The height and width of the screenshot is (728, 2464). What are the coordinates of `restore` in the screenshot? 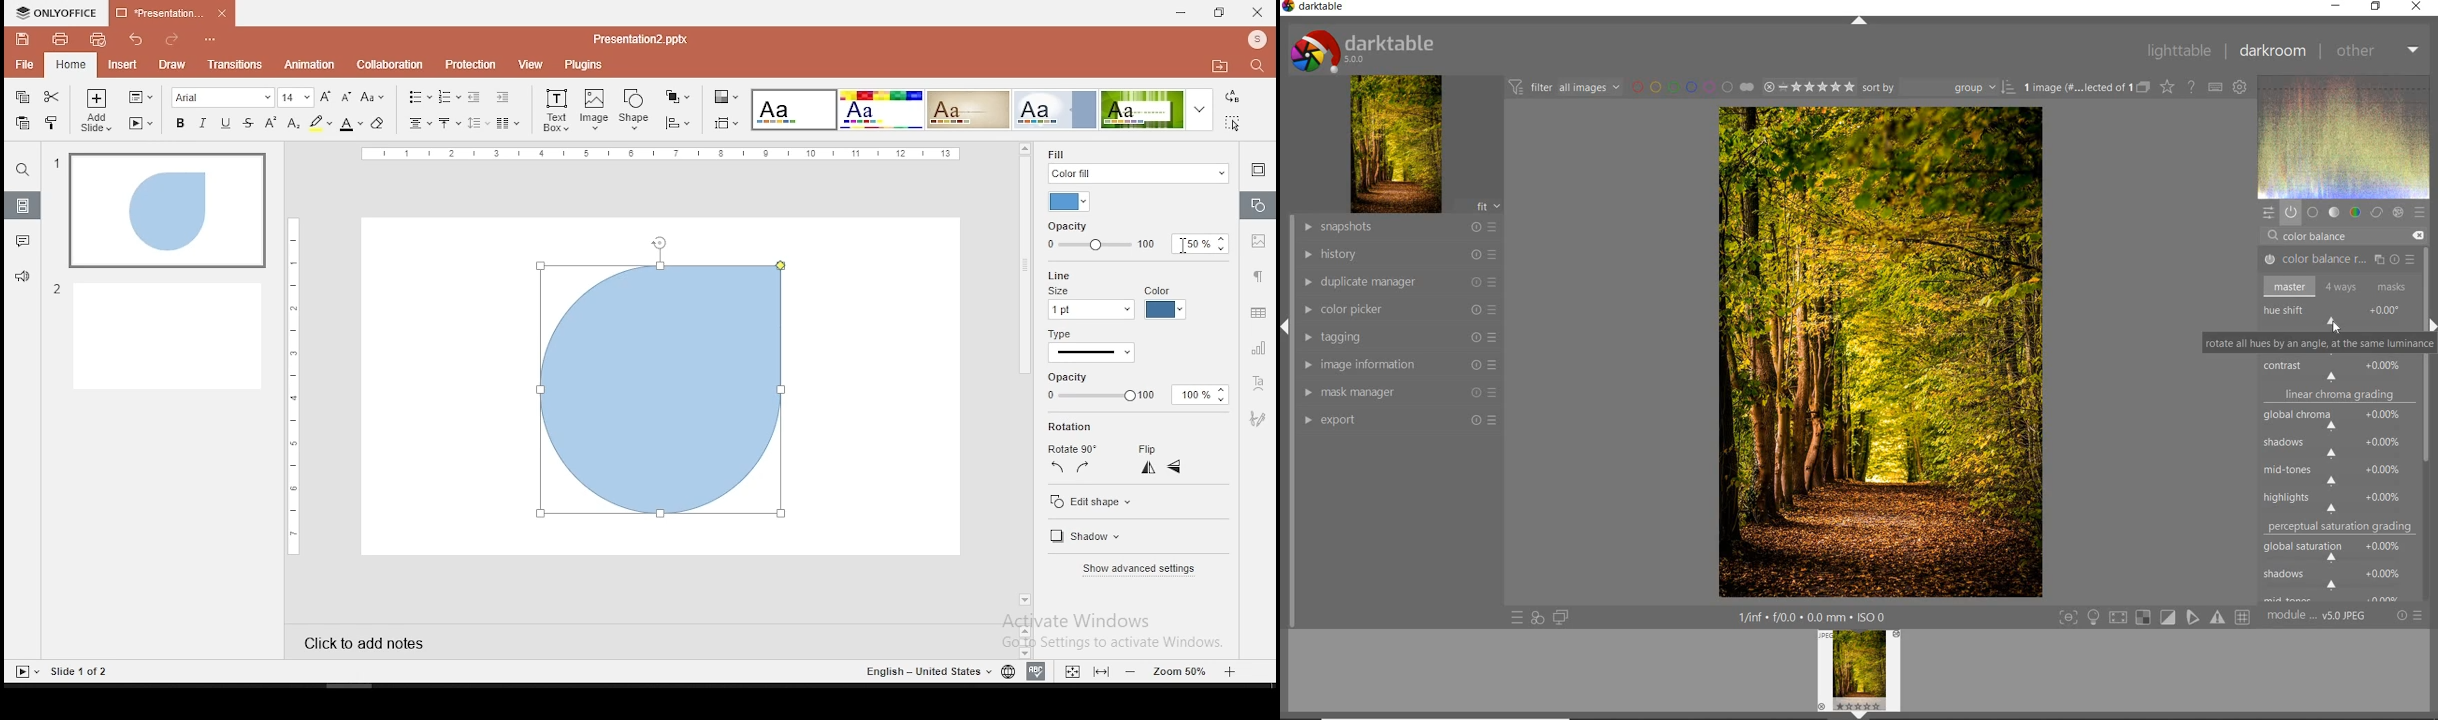 It's located at (2375, 8).